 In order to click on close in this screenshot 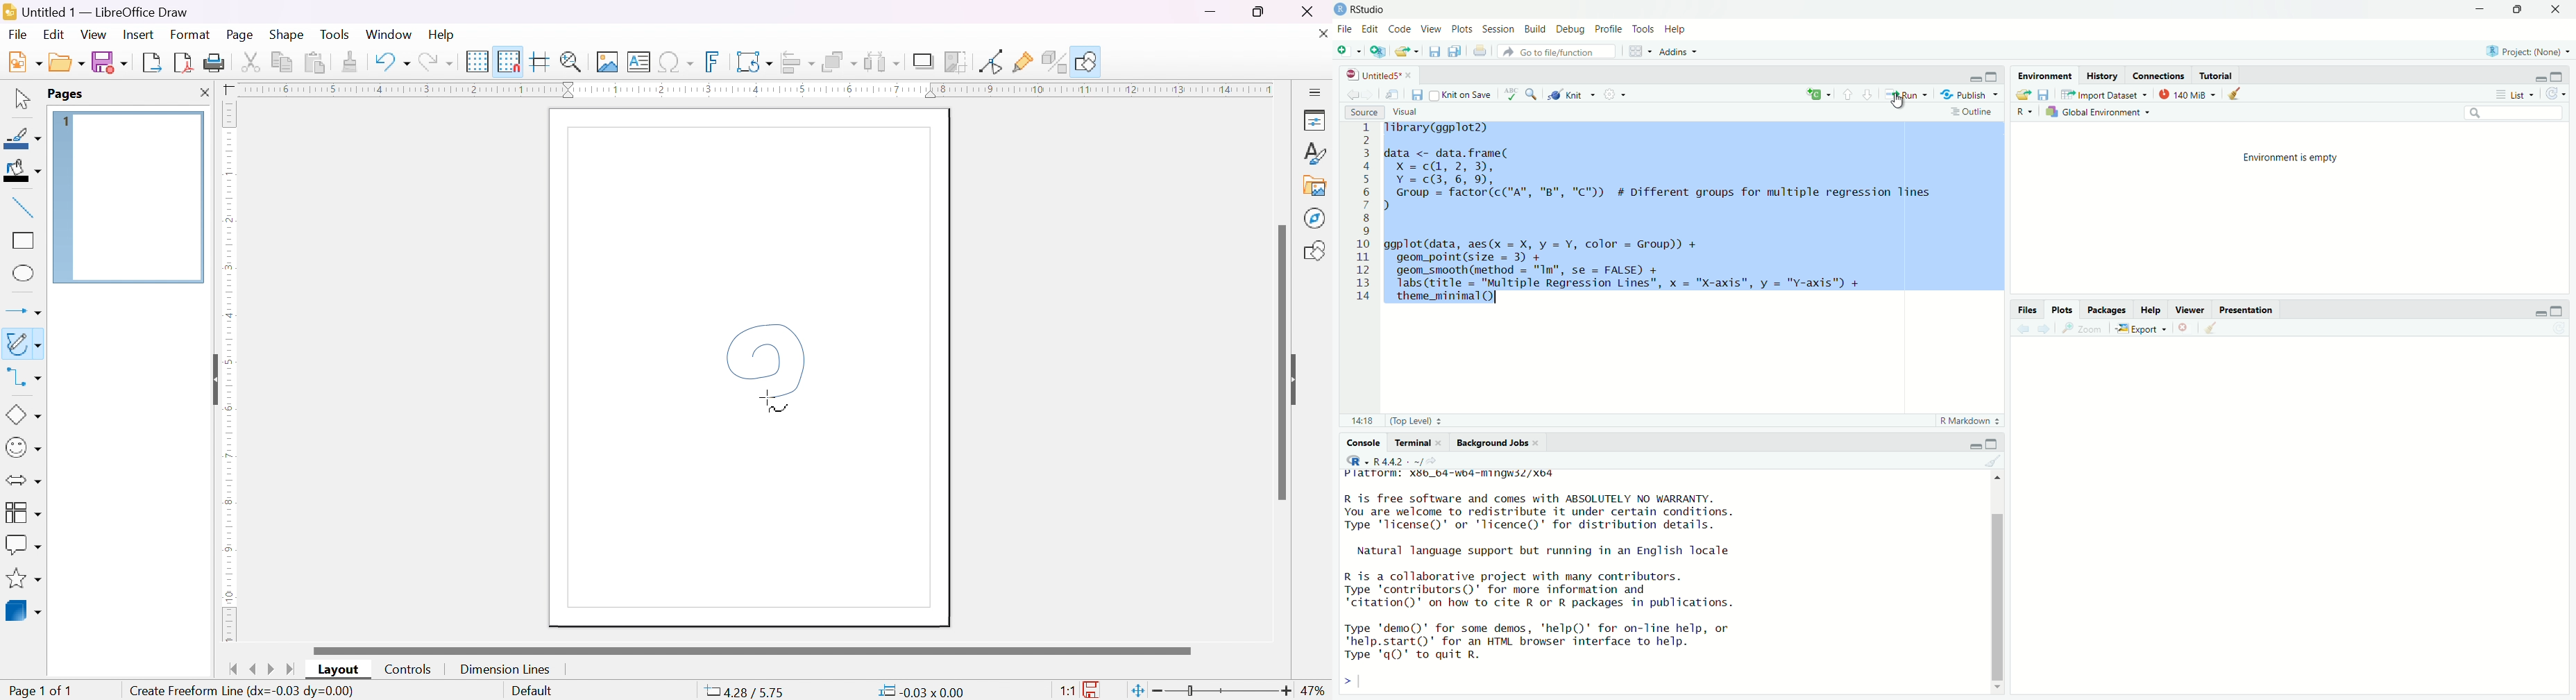, I will do `click(1306, 10)`.